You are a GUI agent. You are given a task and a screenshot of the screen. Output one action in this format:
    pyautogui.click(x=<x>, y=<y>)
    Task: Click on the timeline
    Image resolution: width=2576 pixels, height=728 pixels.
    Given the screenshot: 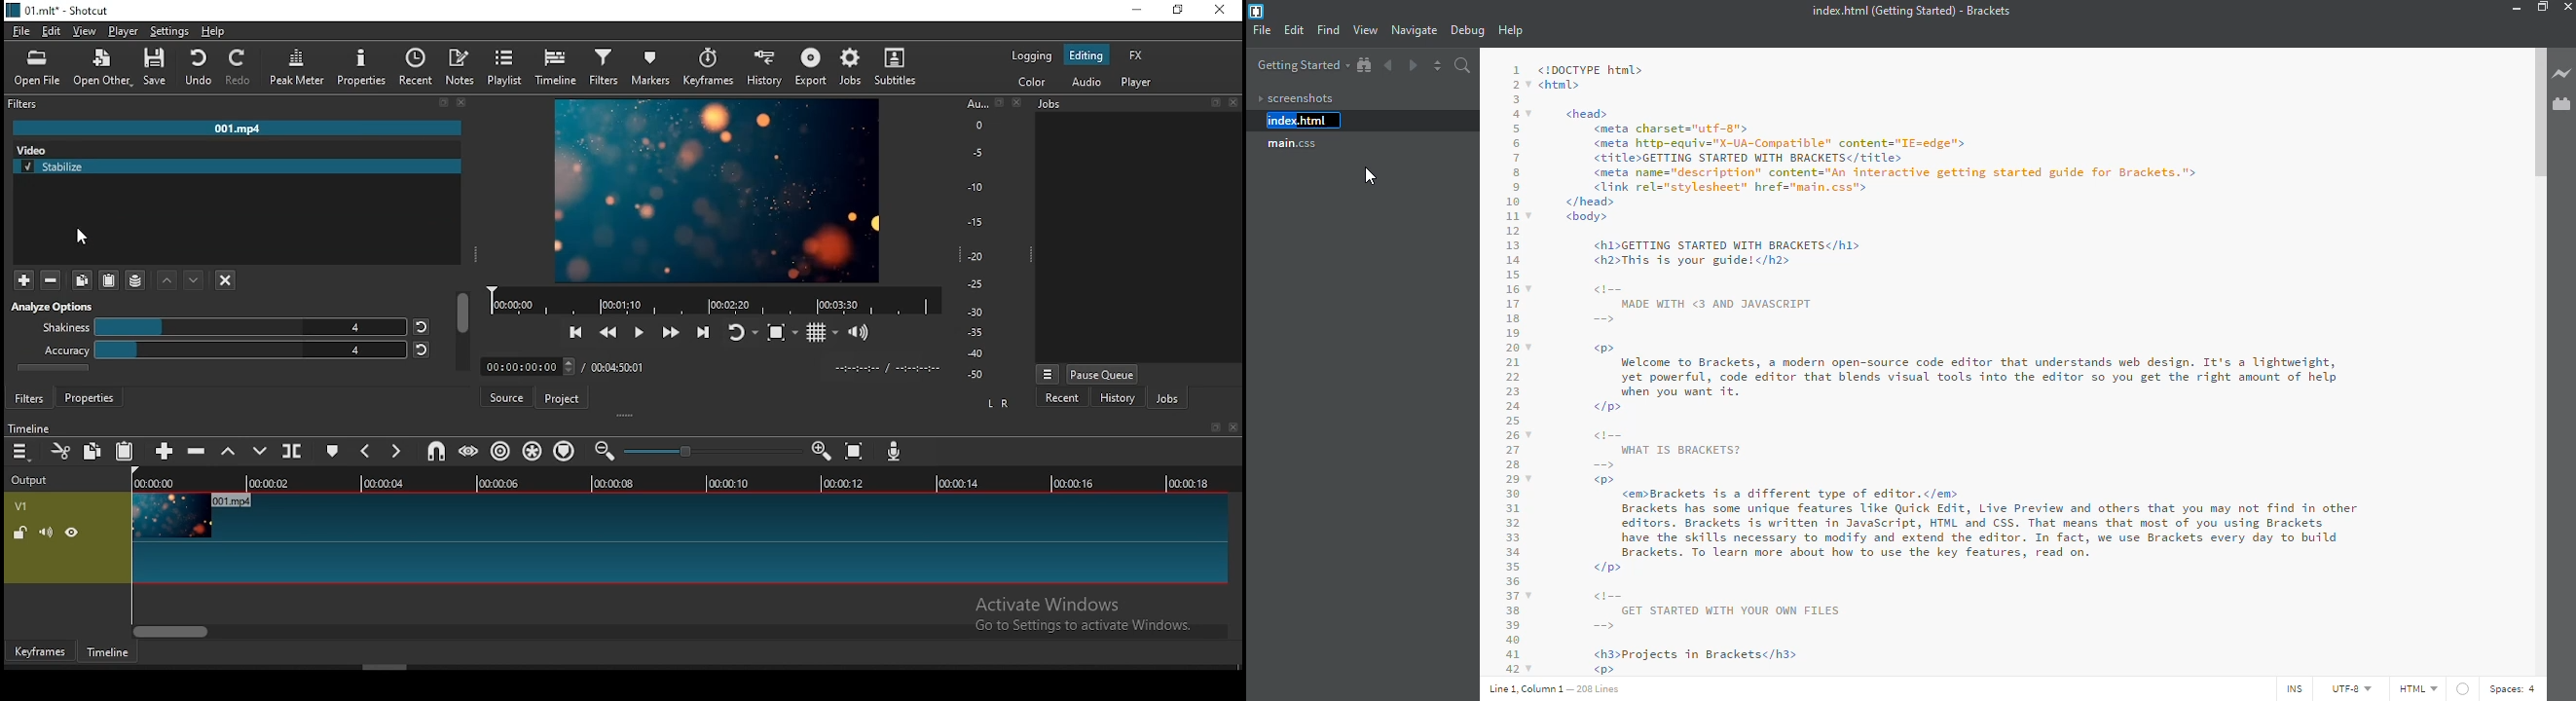 What is the action you would take?
    pyautogui.click(x=716, y=297)
    